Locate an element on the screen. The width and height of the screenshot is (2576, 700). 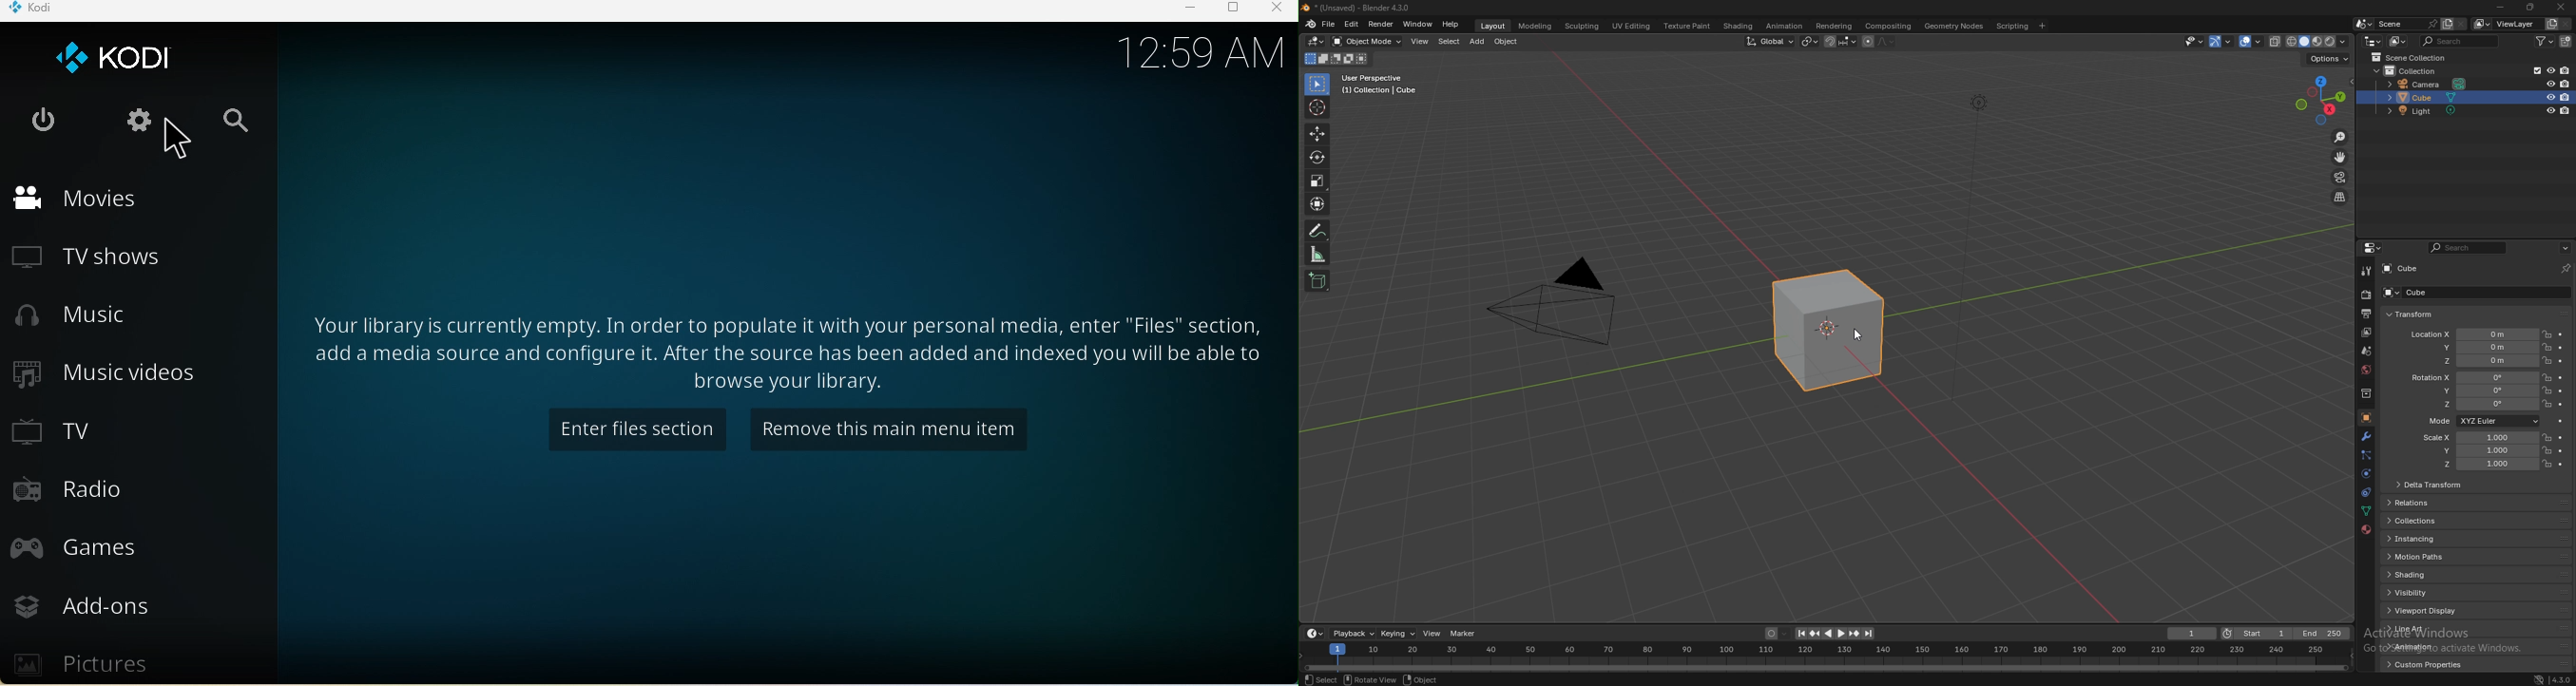
collections is located at coordinates (2440, 520).